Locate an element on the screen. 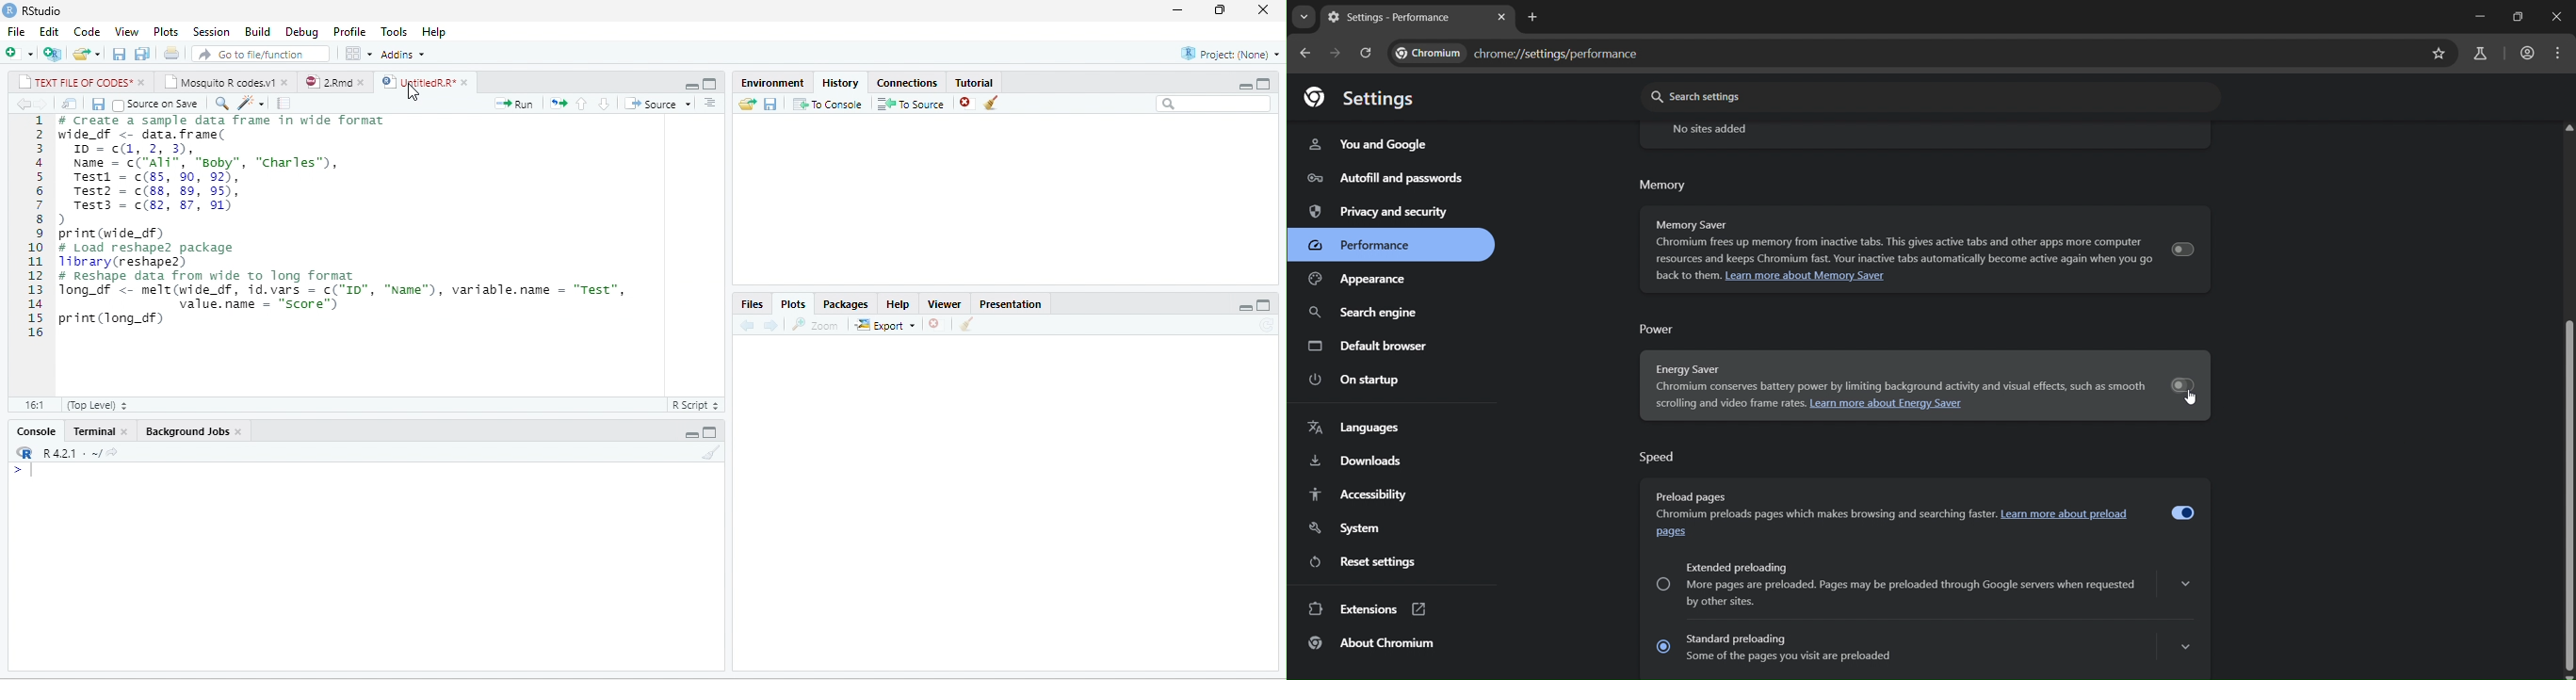  close file is located at coordinates (936, 324).